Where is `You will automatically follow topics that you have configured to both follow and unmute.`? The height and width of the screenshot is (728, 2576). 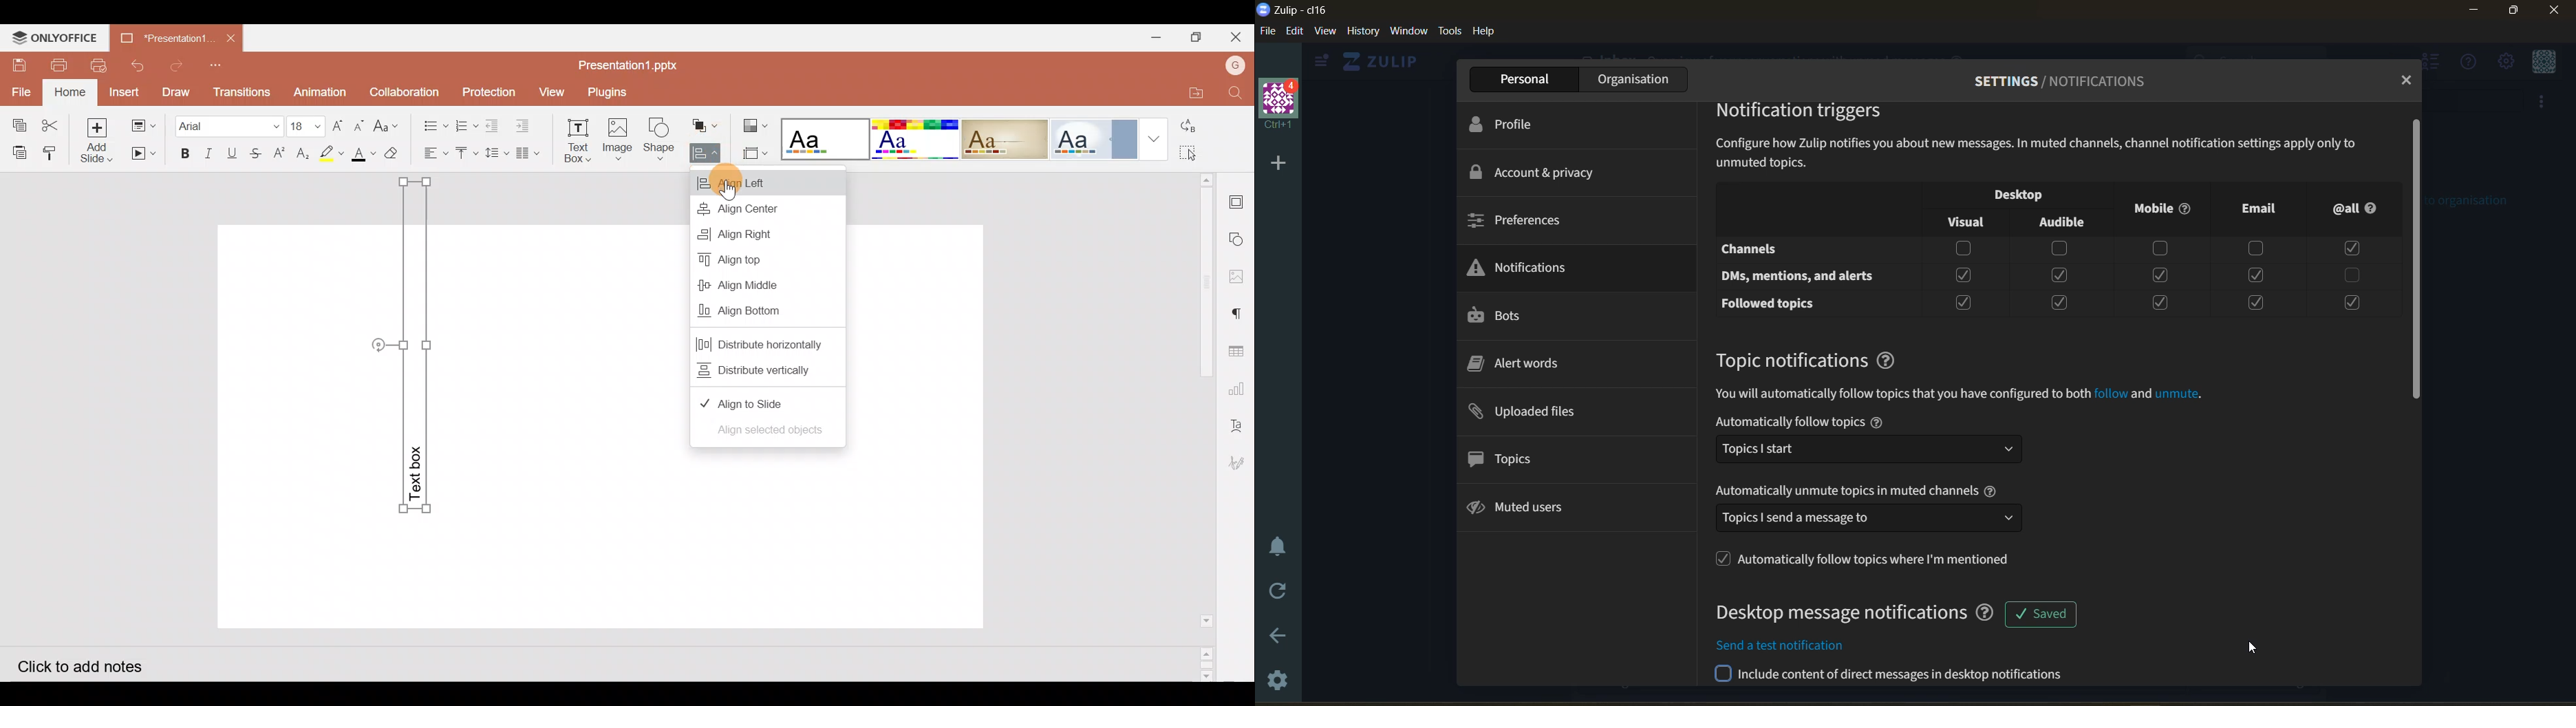
You will automatically follow topics that you have configured to both follow and unmute. is located at coordinates (1971, 394).